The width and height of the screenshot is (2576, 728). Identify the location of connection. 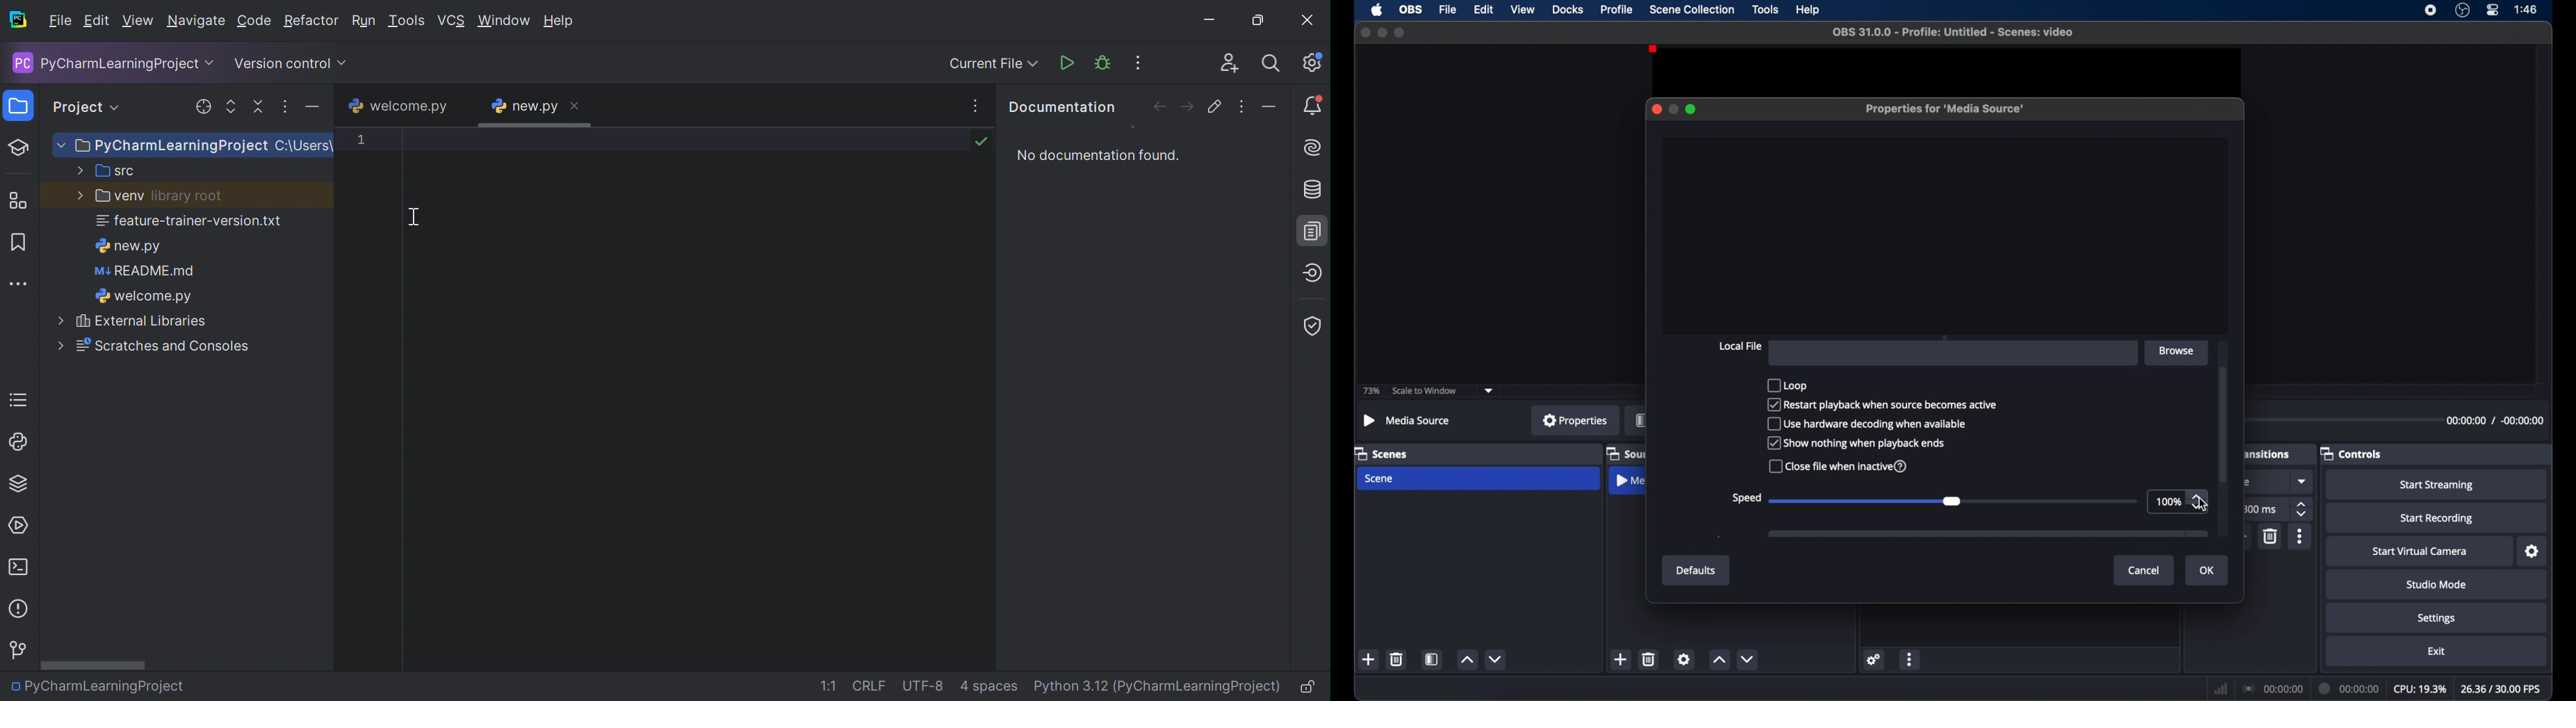
(2272, 687).